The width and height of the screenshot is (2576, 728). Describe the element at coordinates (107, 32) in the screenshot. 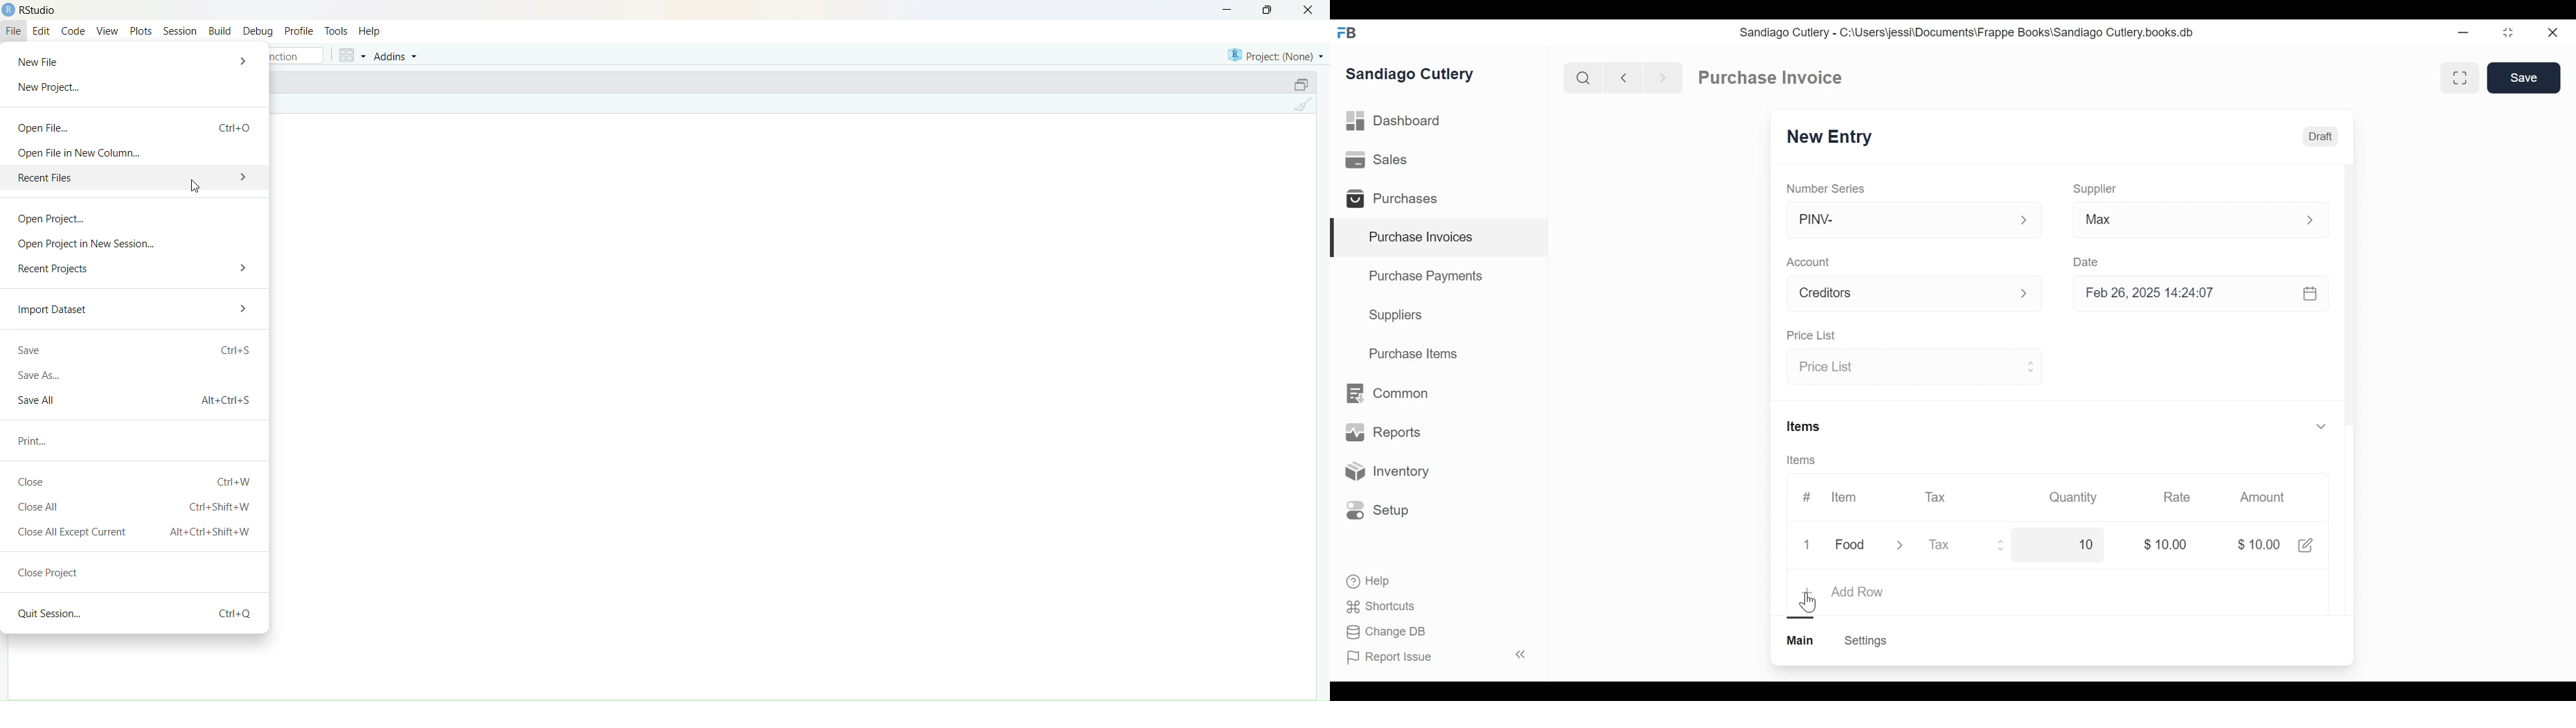

I see `View` at that location.